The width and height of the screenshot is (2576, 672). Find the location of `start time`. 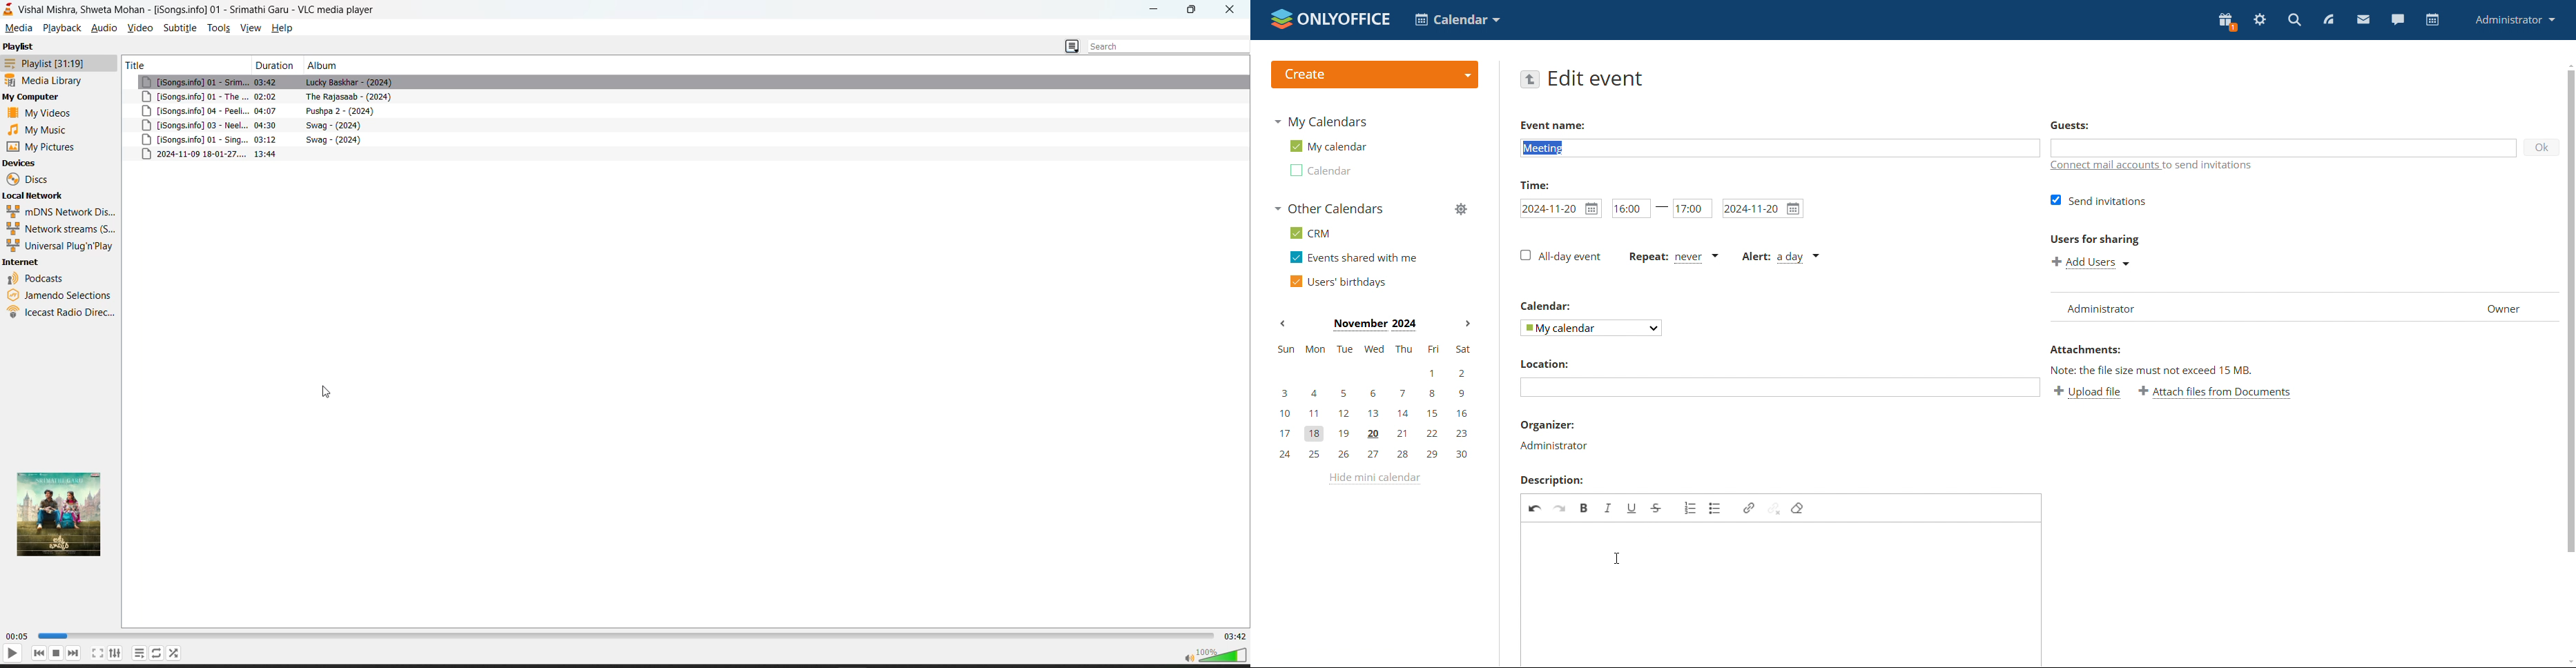

start time is located at coordinates (1631, 209).